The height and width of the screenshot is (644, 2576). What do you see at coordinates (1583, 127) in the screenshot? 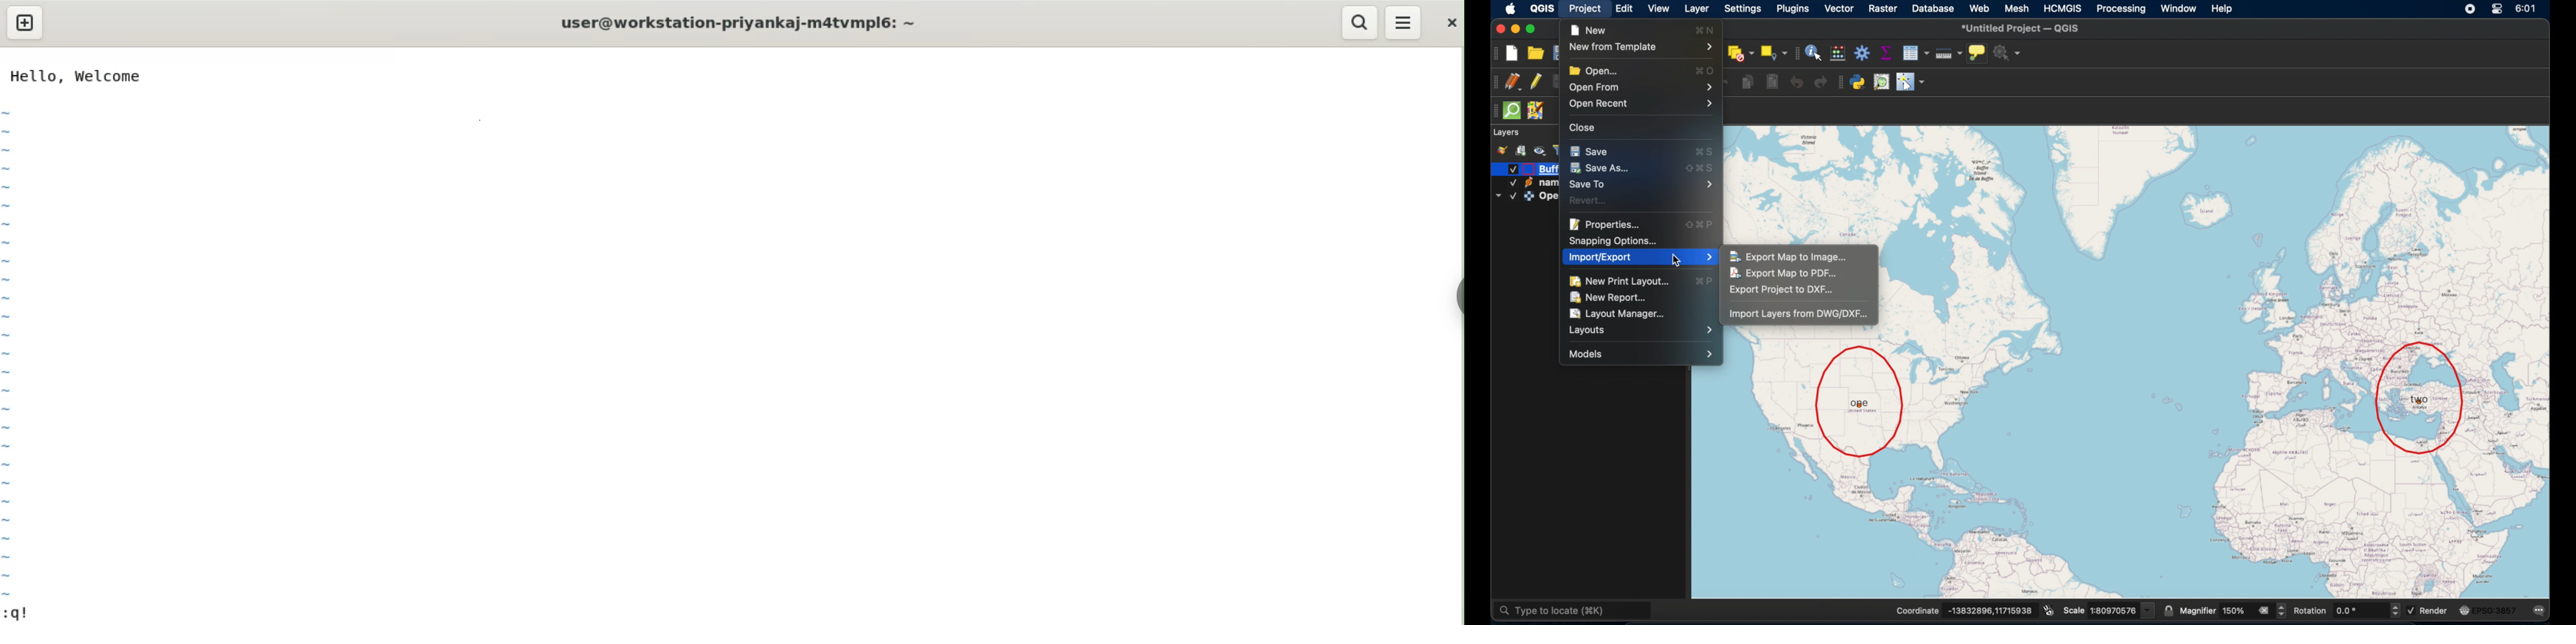
I see `close` at bounding box center [1583, 127].